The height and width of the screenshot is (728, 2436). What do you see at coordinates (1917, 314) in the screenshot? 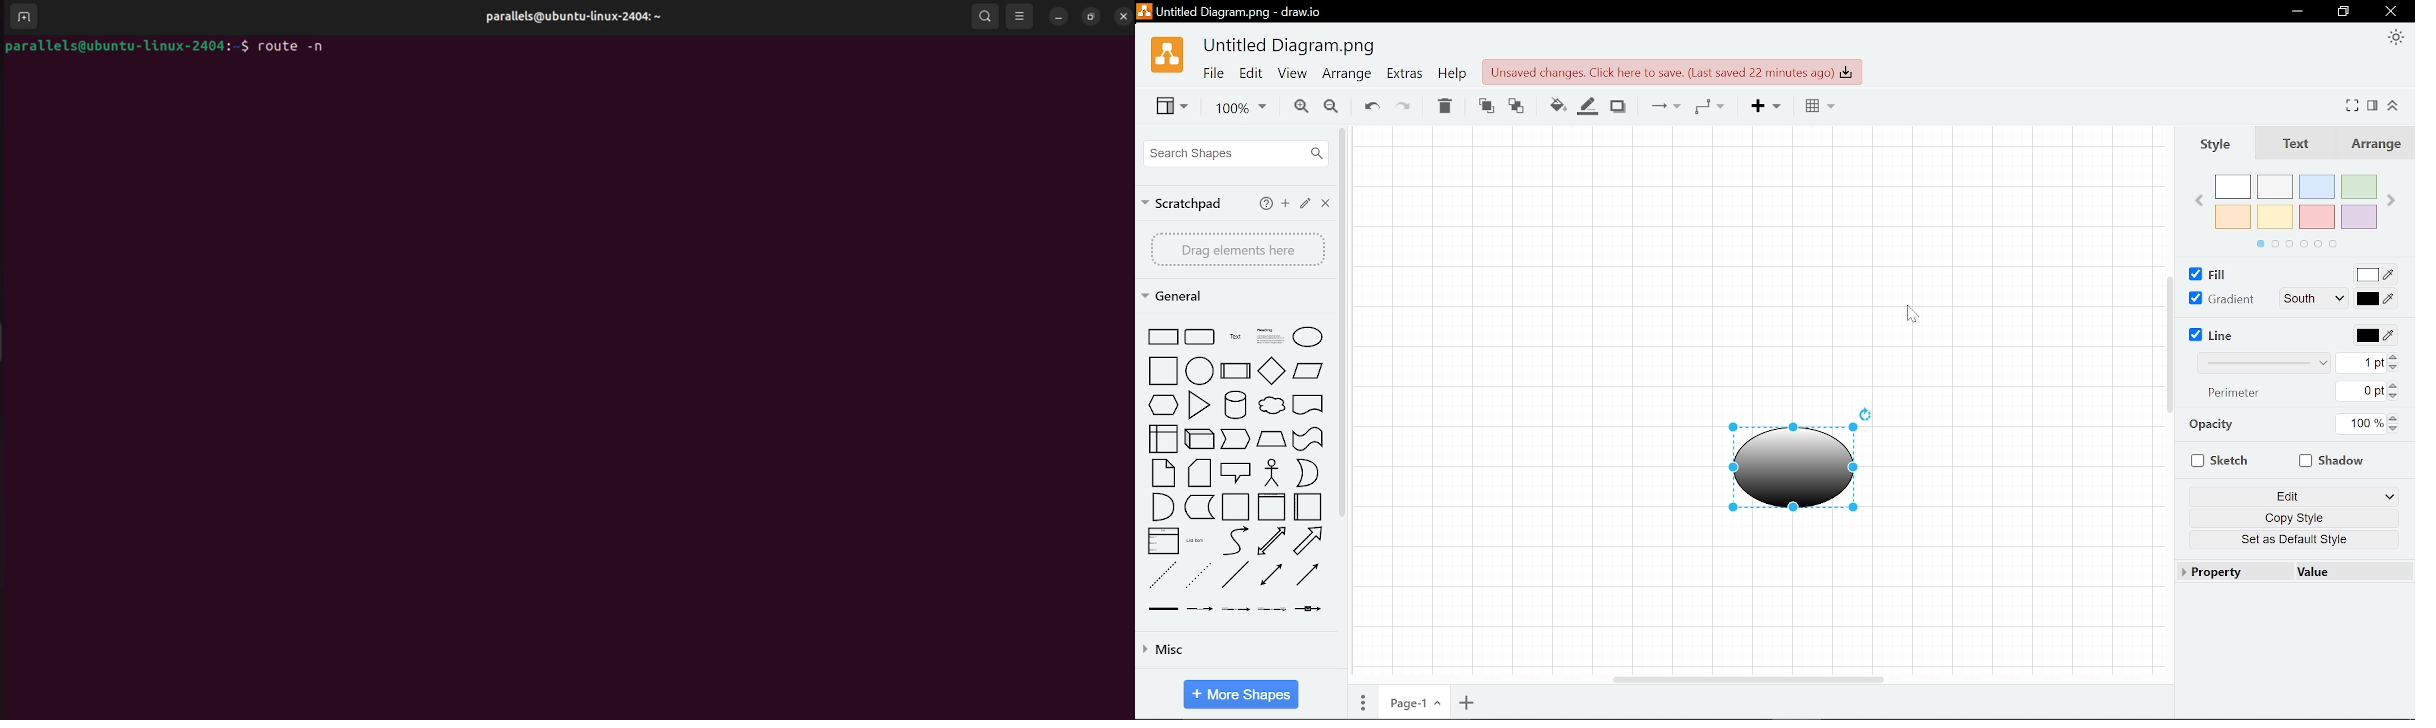
I see `cursor` at bounding box center [1917, 314].